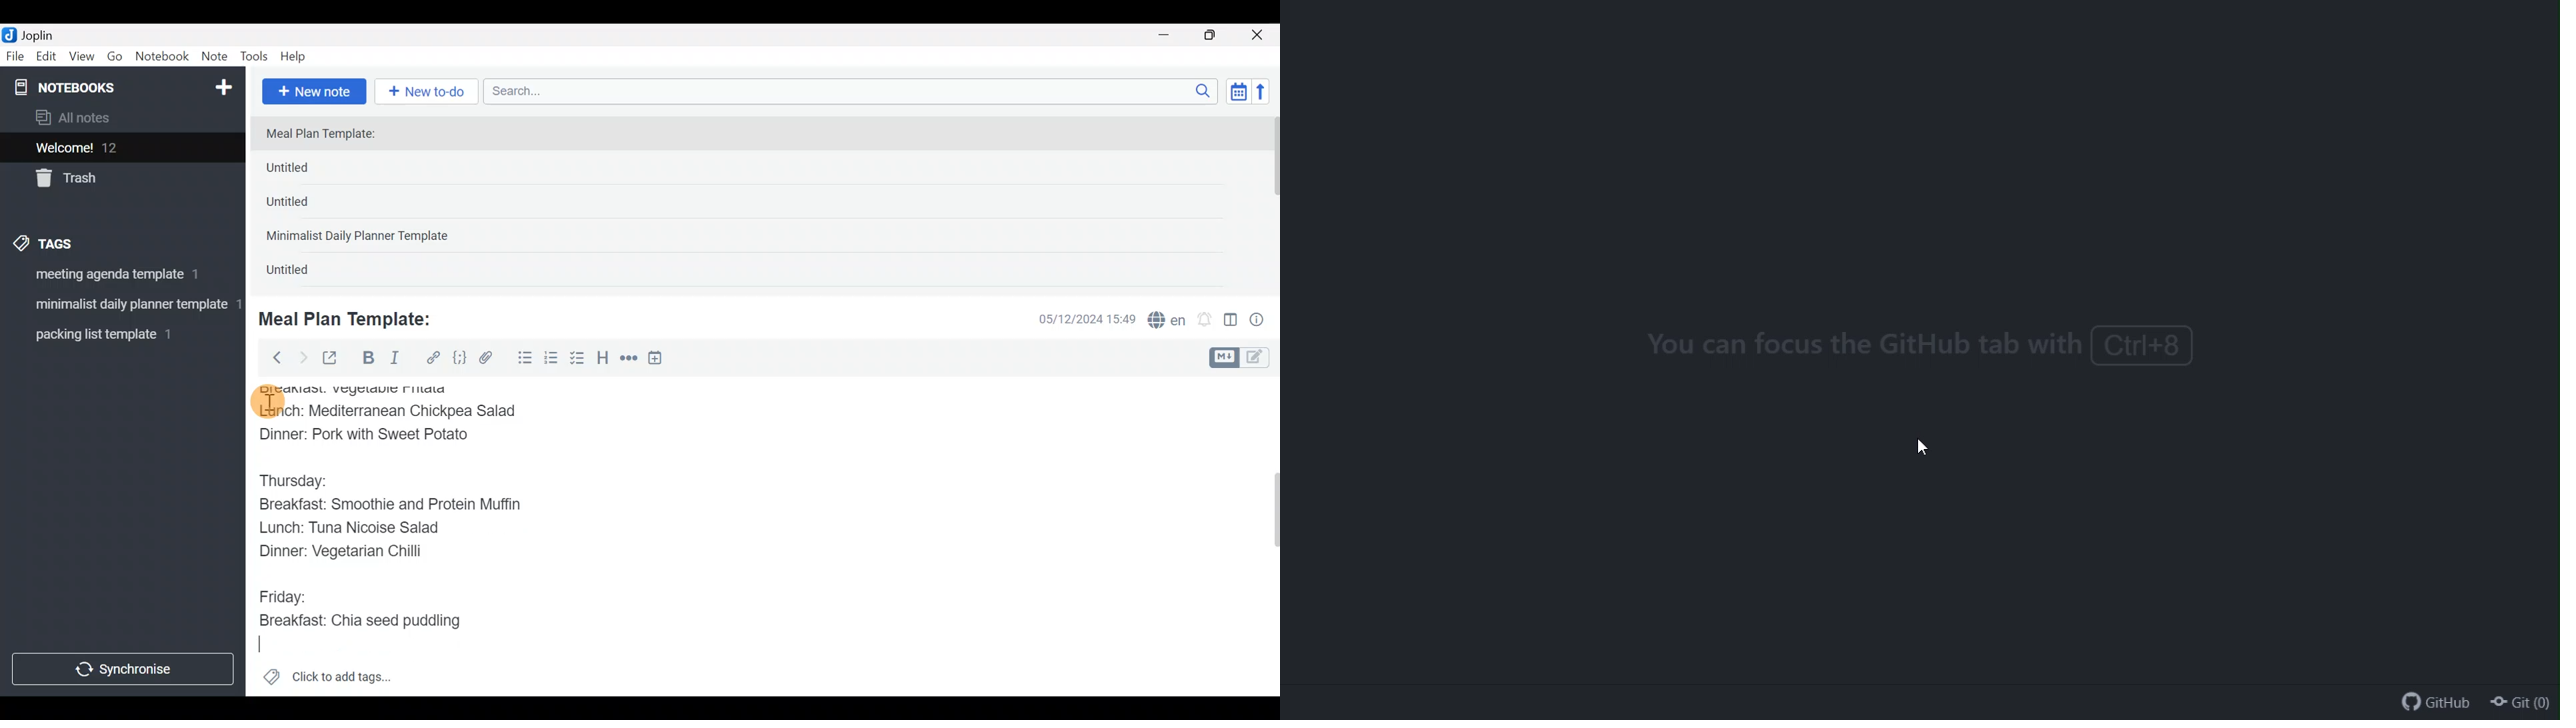 The height and width of the screenshot is (728, 2576). I want to click on github, so click(2431, 701).